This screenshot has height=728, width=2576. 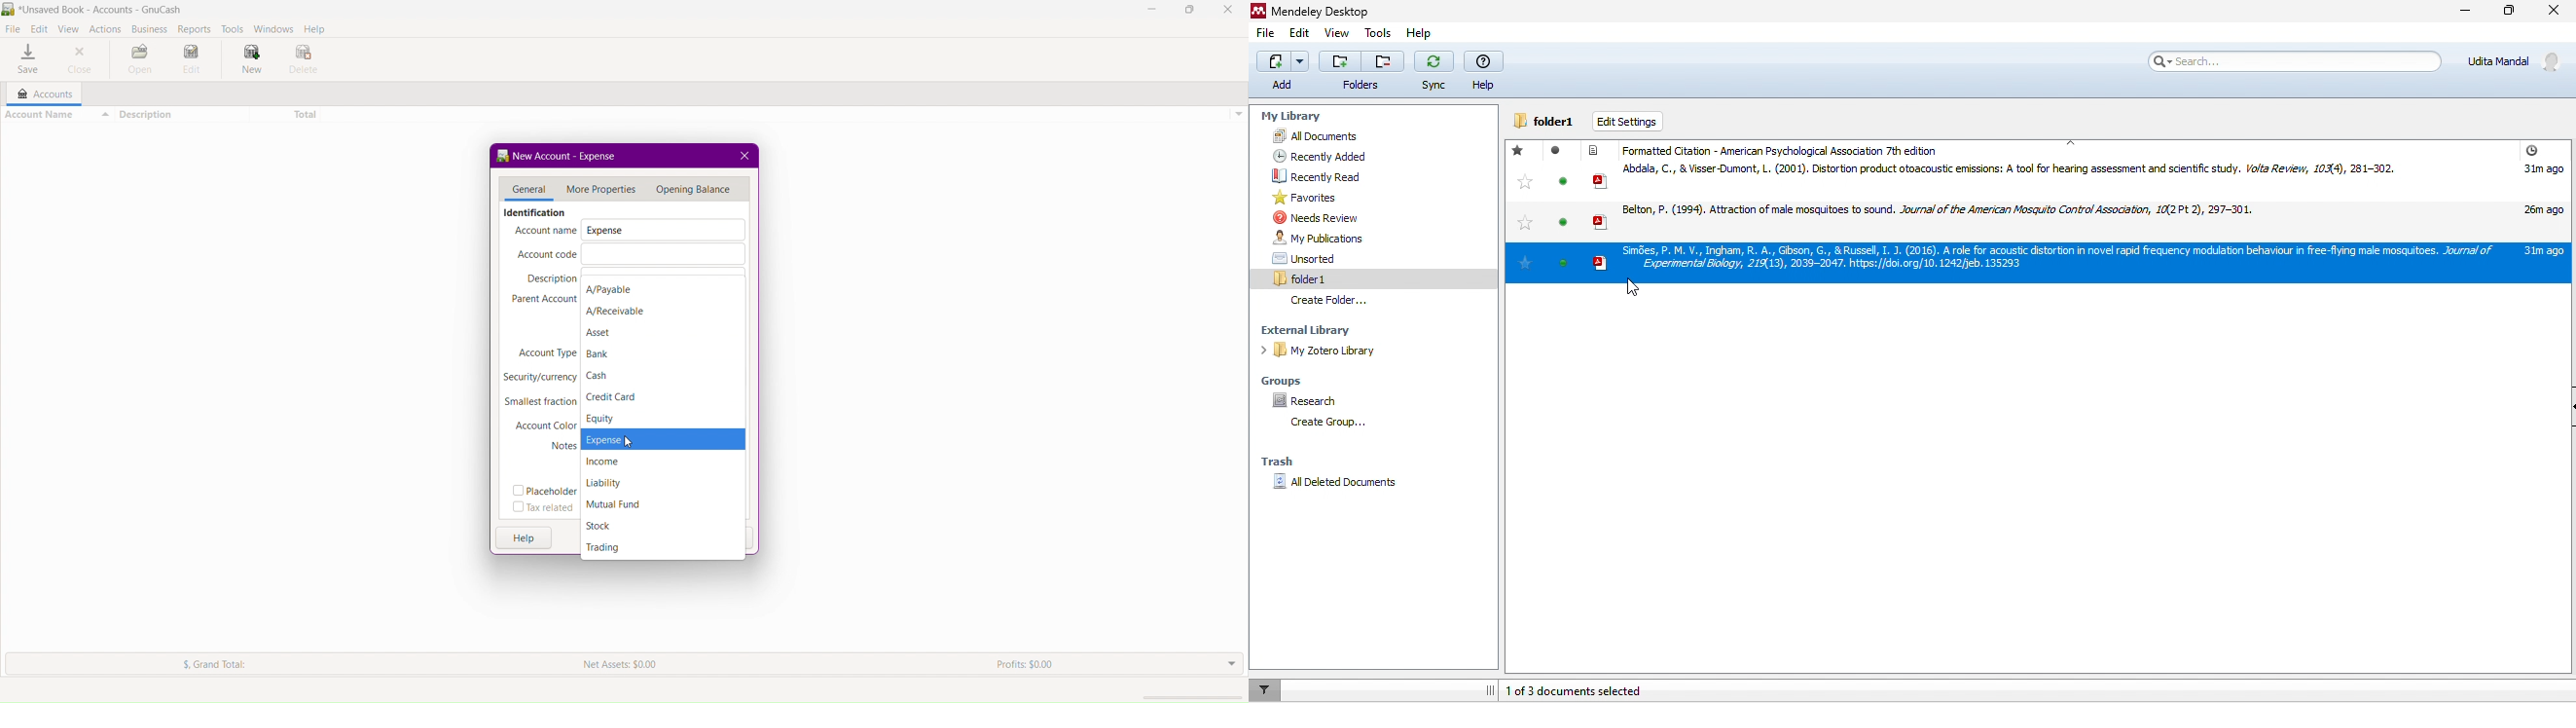 What do you see at coordinates (1313, 156) in the screenshot?
I see `recently added` at bounding box center [1313, 156].